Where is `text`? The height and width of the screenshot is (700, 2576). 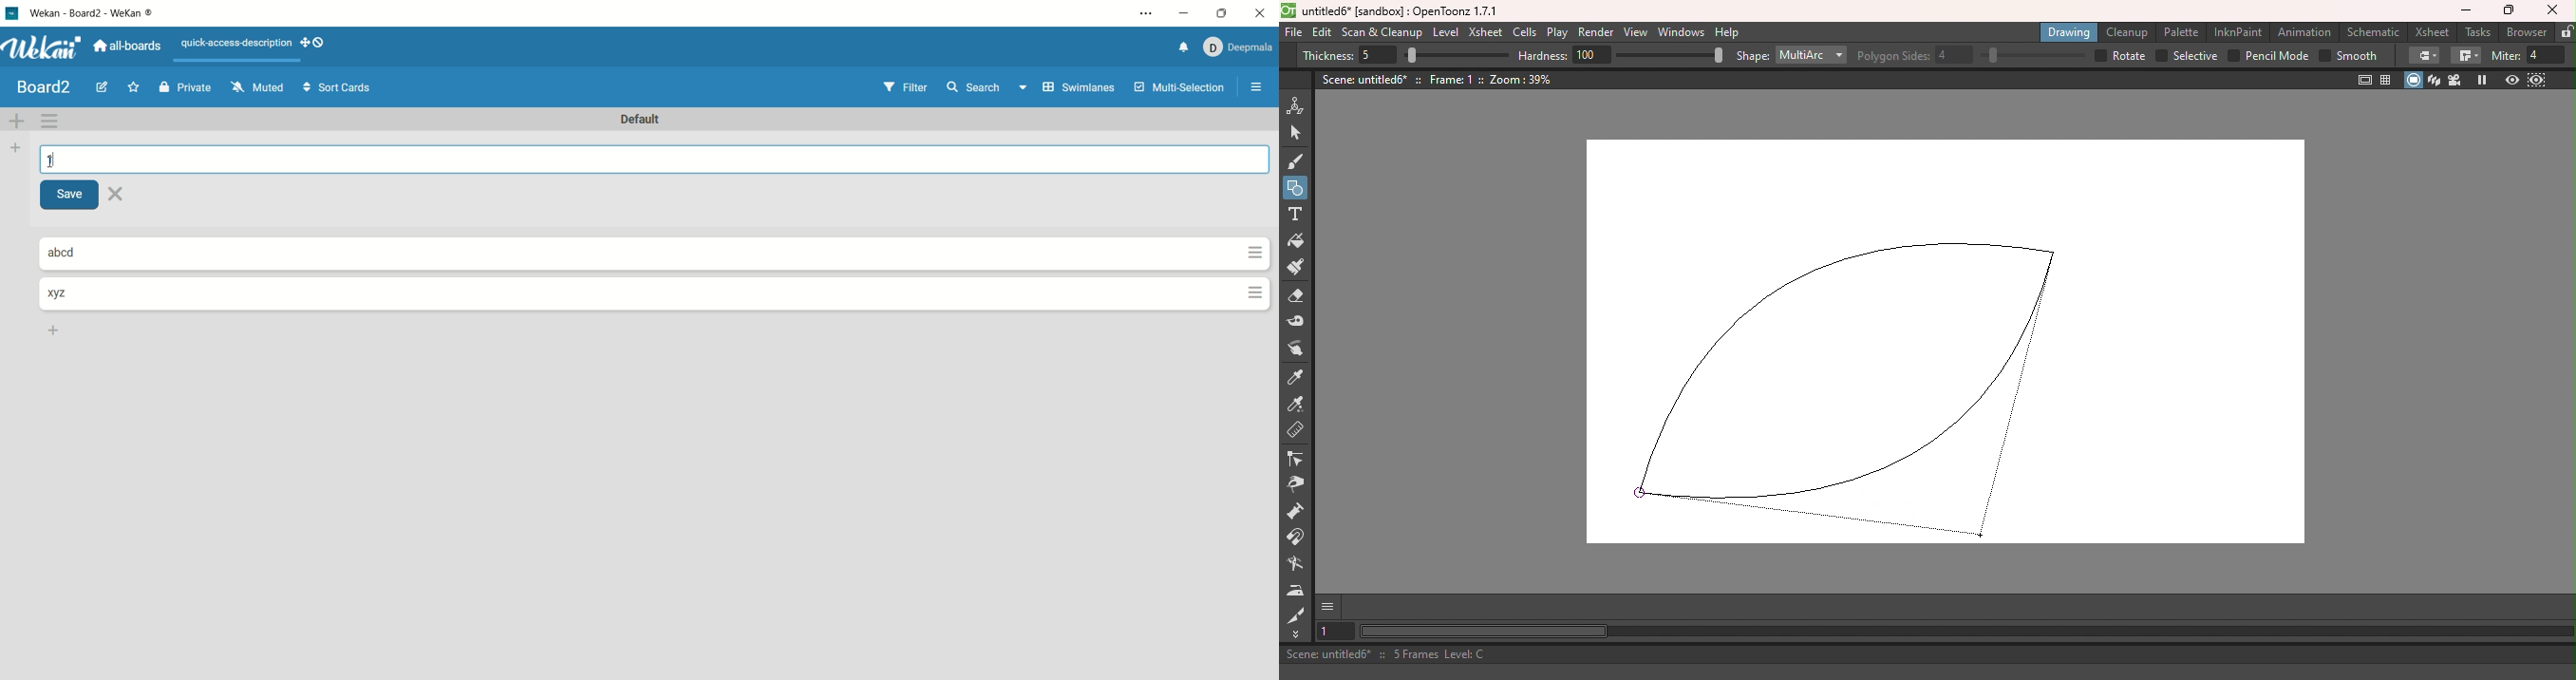 text is located at coordinates (235, 45).